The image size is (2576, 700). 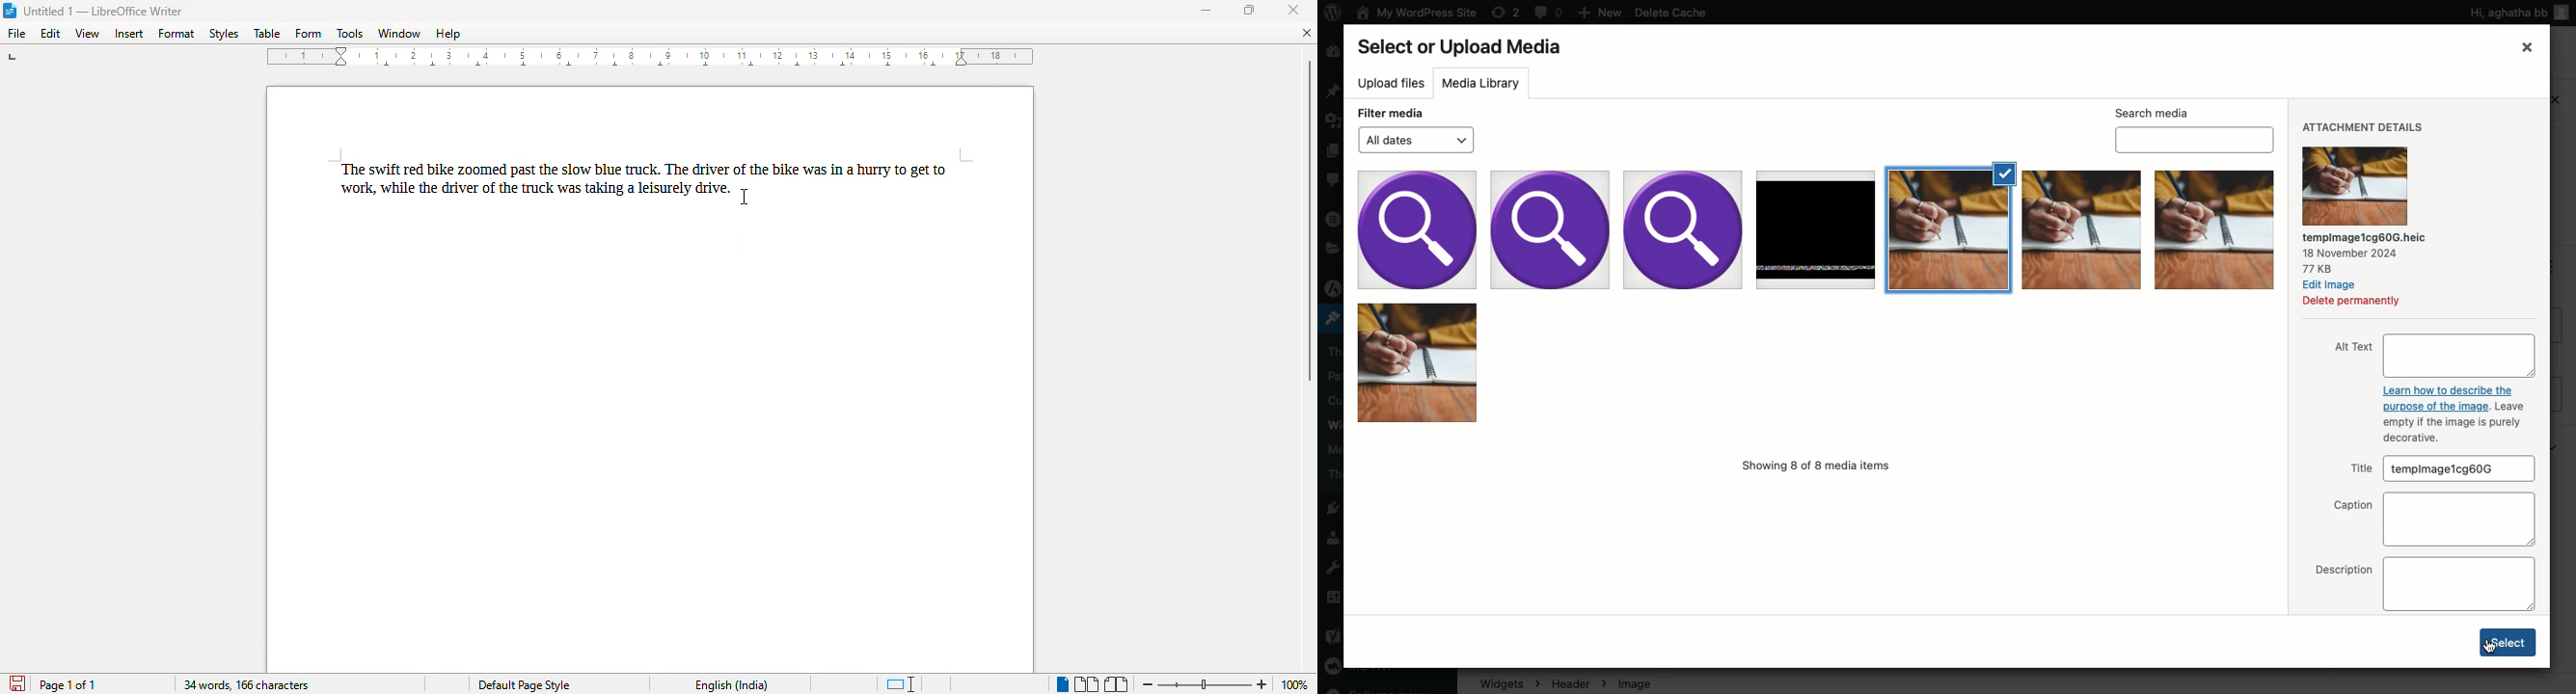 What do you see at coordinates (1308, 32) in the screenshot?
I see `close document` at bounding box center [1308, 32].